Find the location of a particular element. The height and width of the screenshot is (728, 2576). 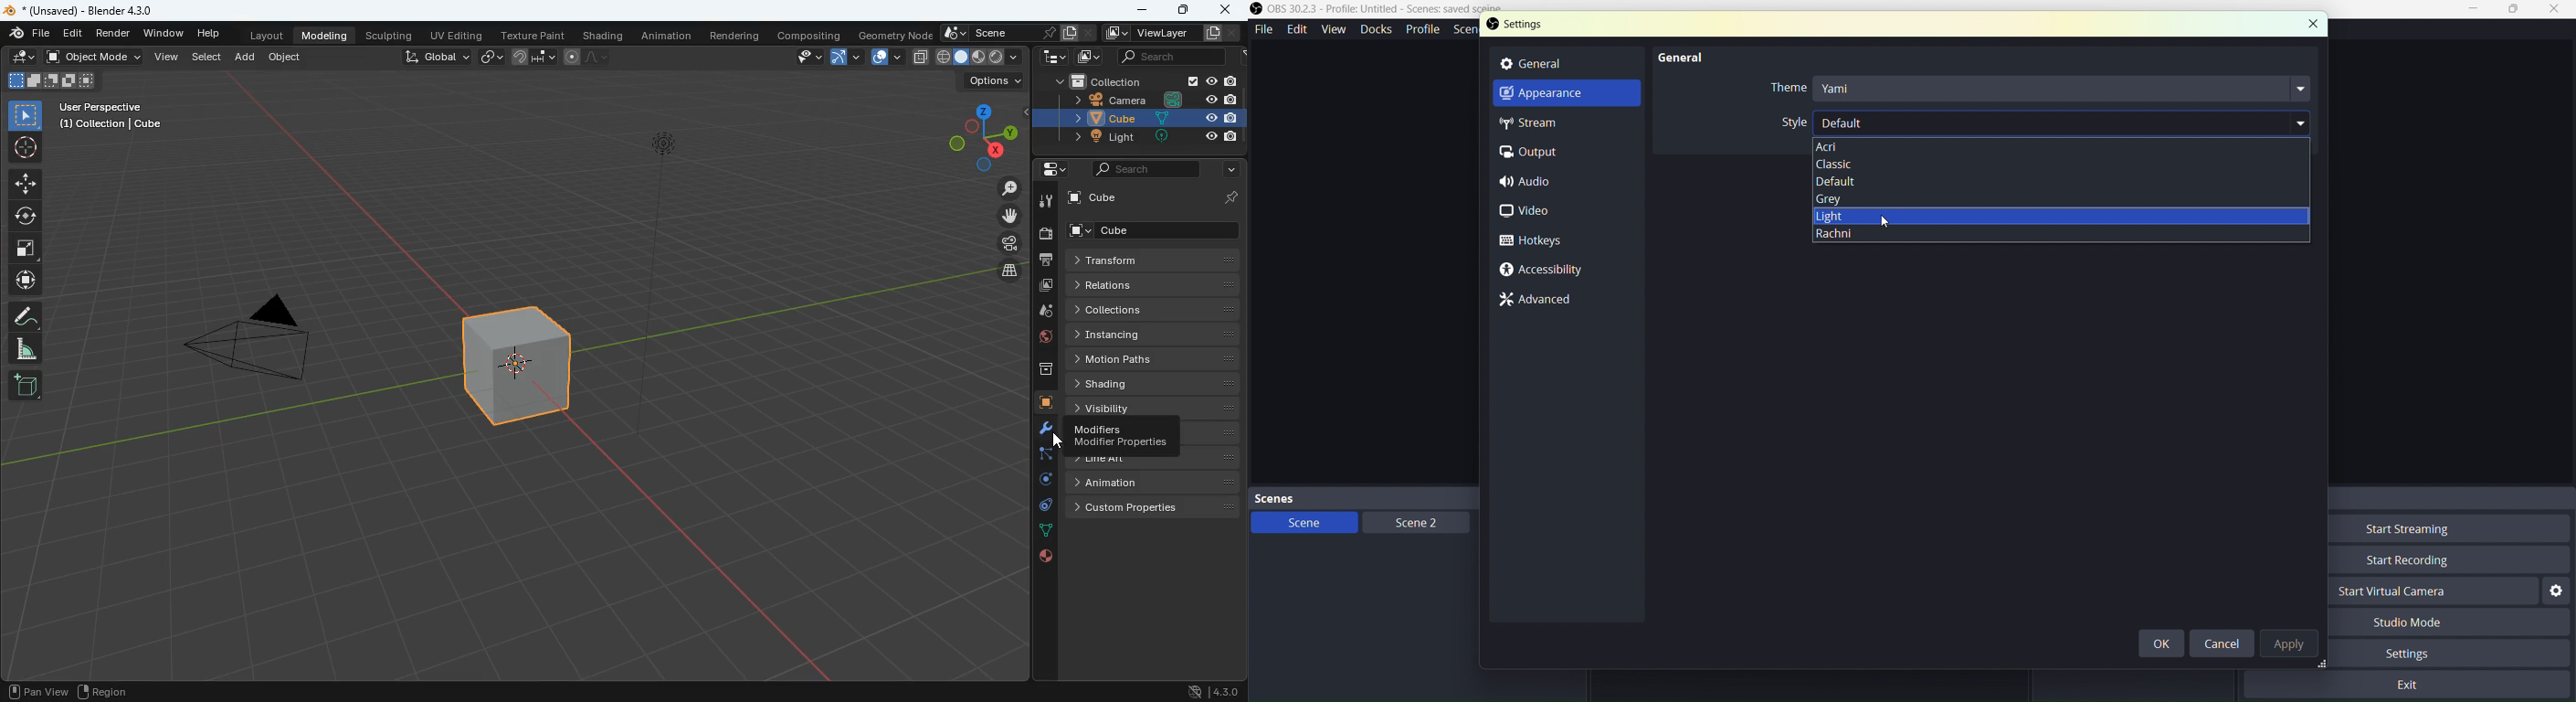

add is located at coordinates (243, 58).